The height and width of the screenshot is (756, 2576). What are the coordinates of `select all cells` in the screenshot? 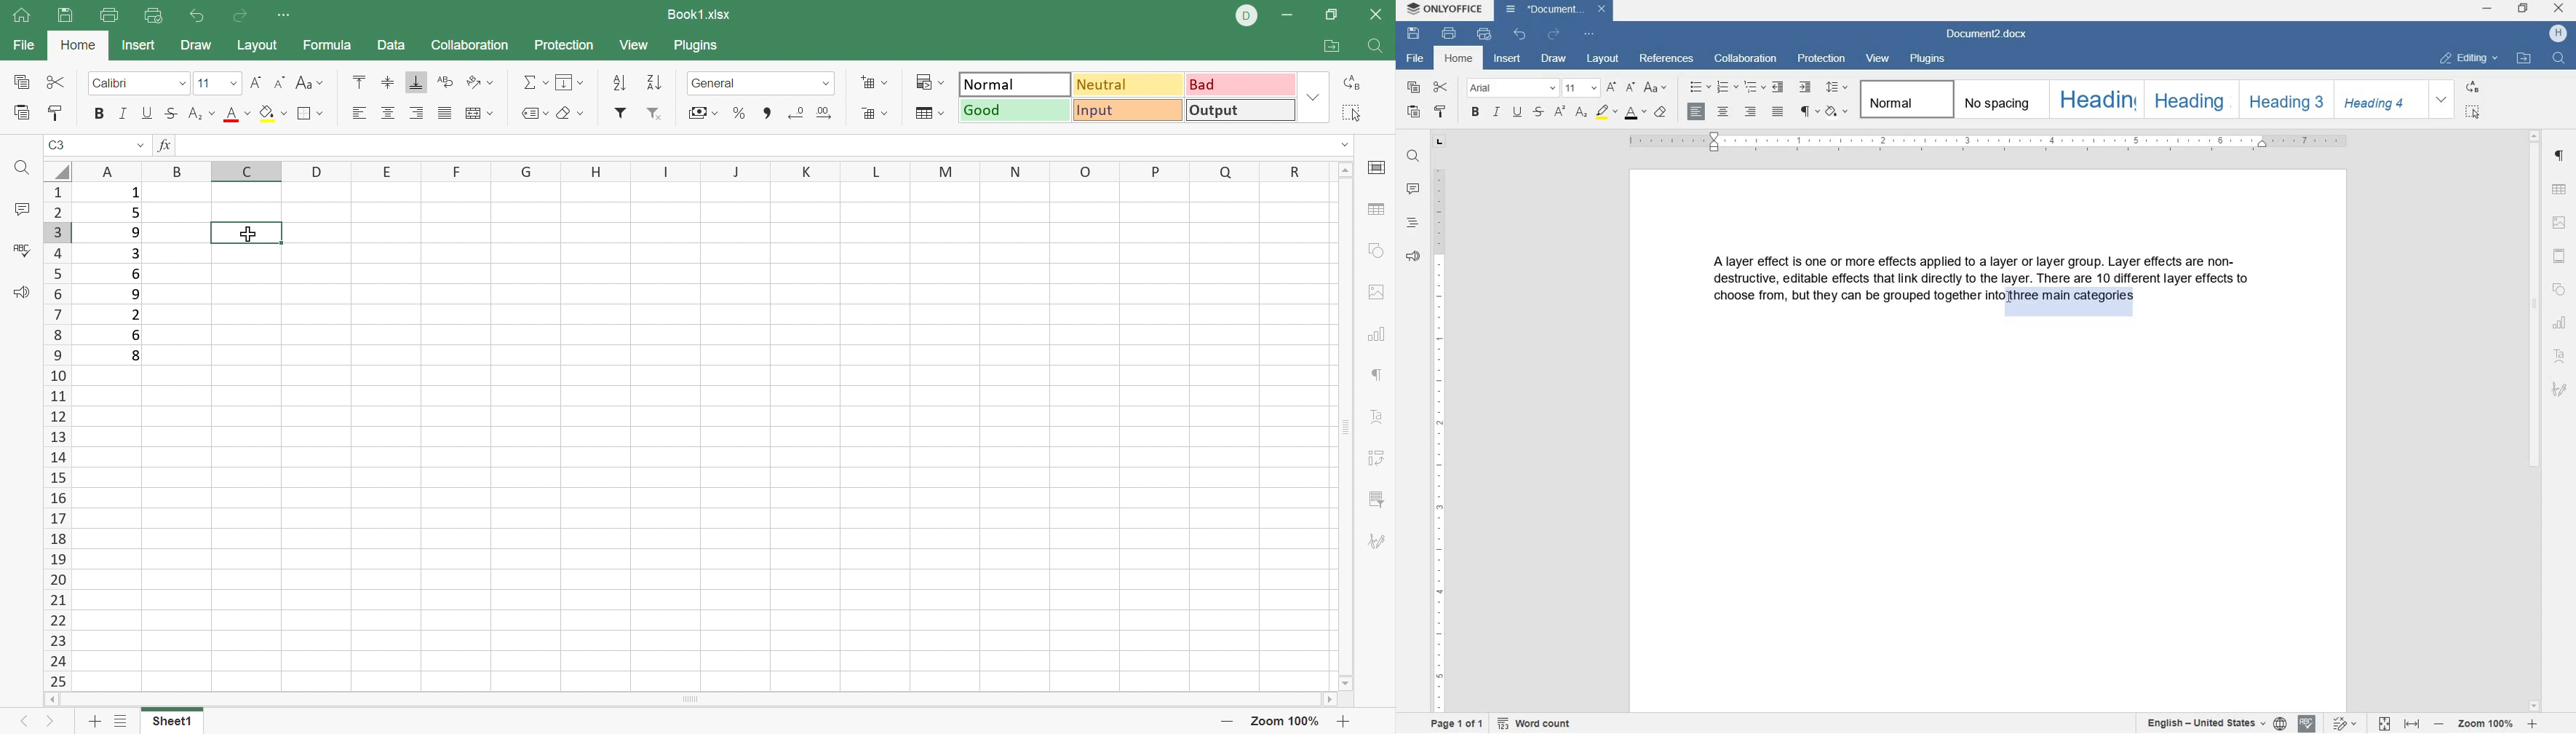 It's located at (54, 171).